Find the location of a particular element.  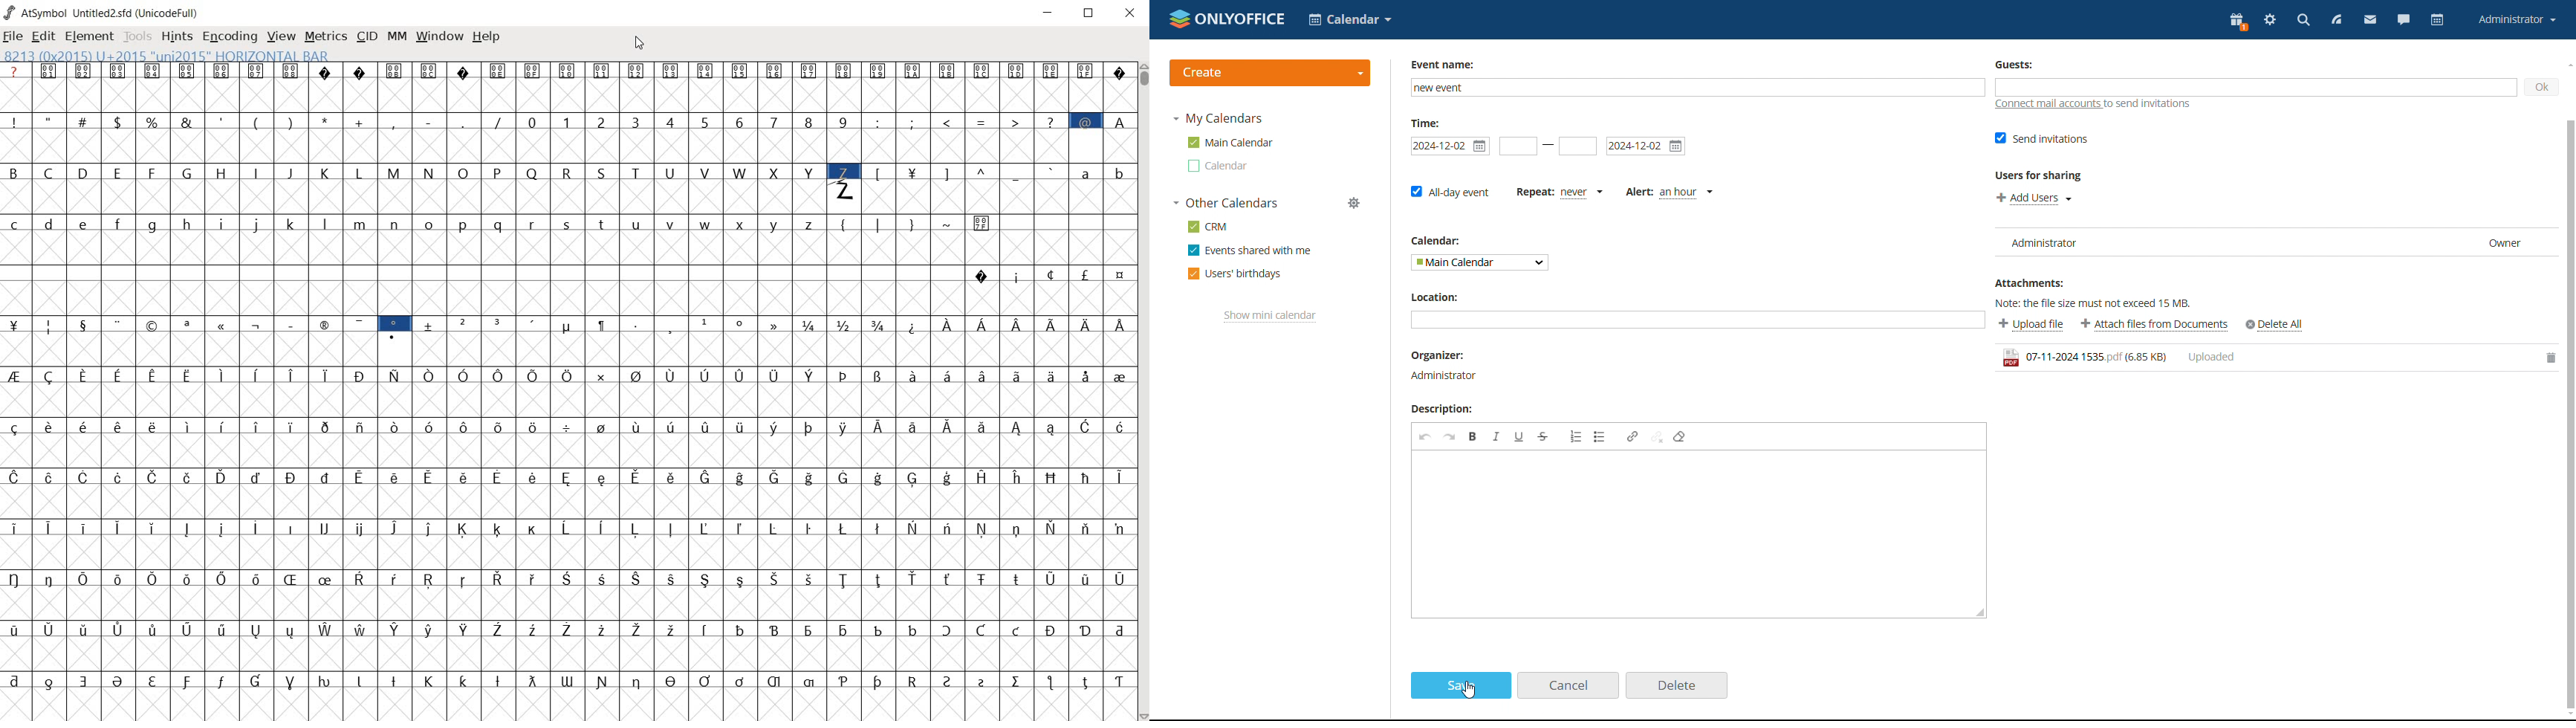

HINTS is located at coordinates (178, 37).